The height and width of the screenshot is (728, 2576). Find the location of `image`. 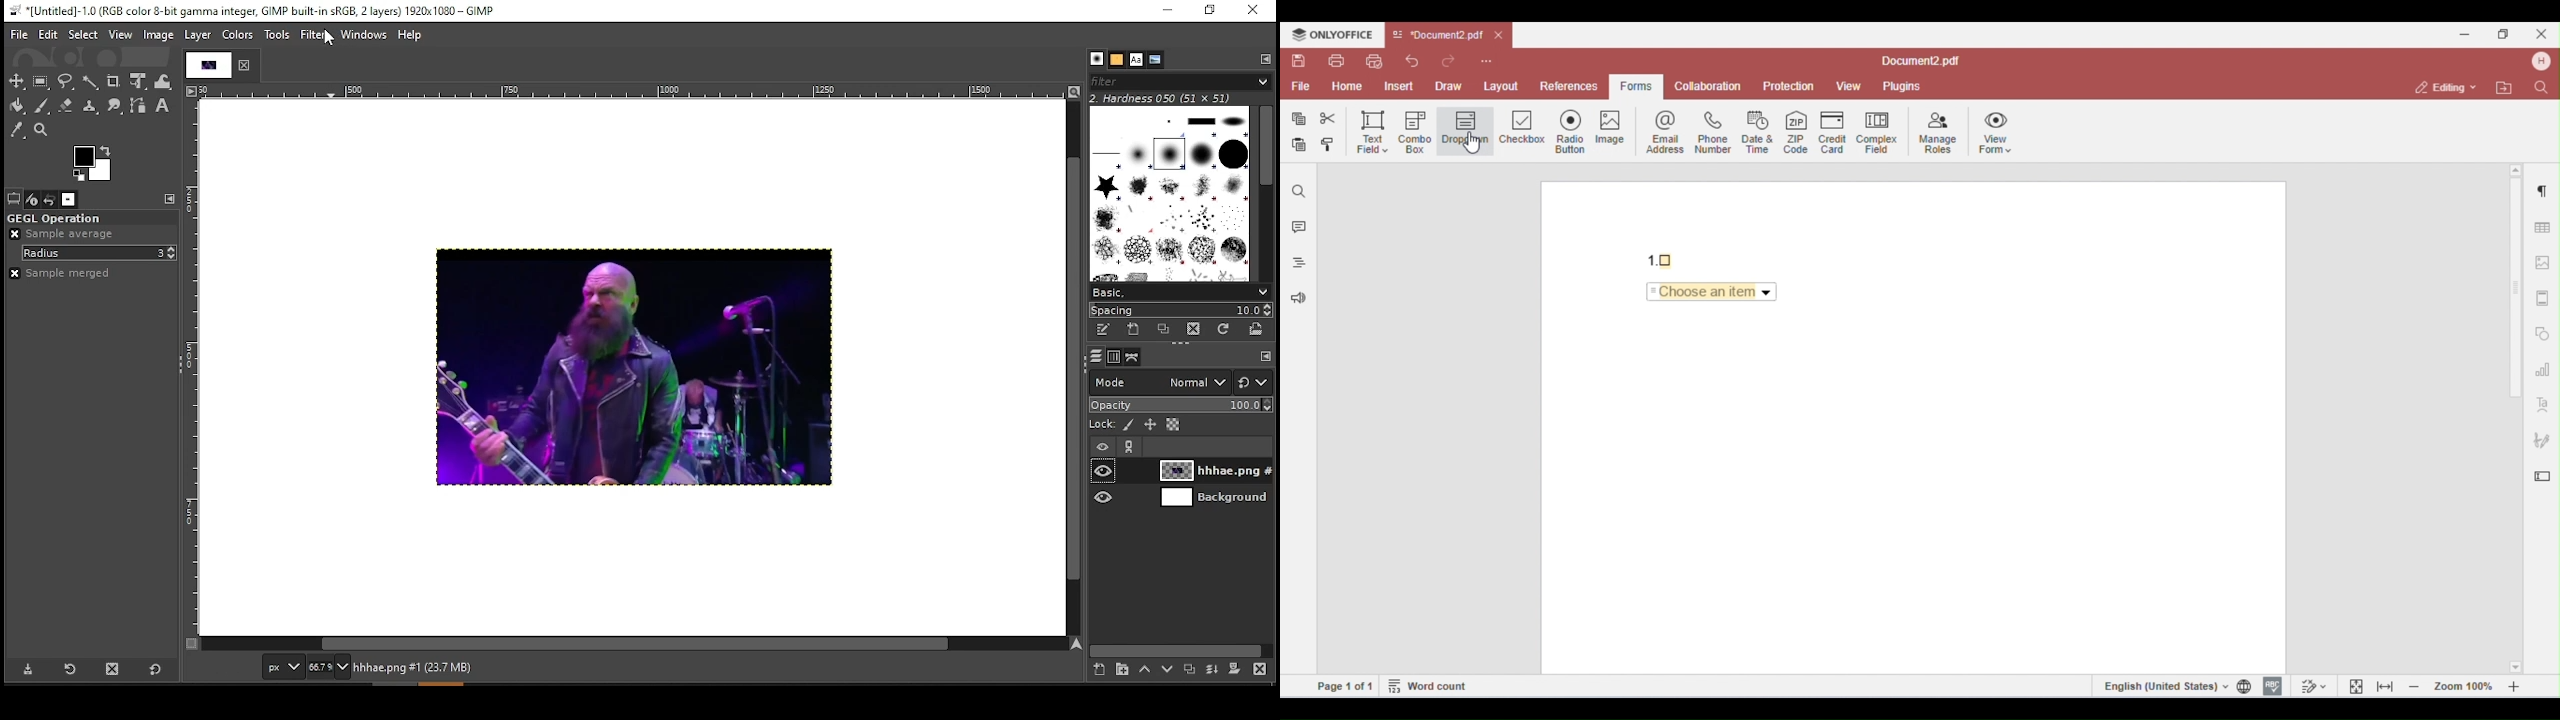

image is located at coordinates (628, 367).